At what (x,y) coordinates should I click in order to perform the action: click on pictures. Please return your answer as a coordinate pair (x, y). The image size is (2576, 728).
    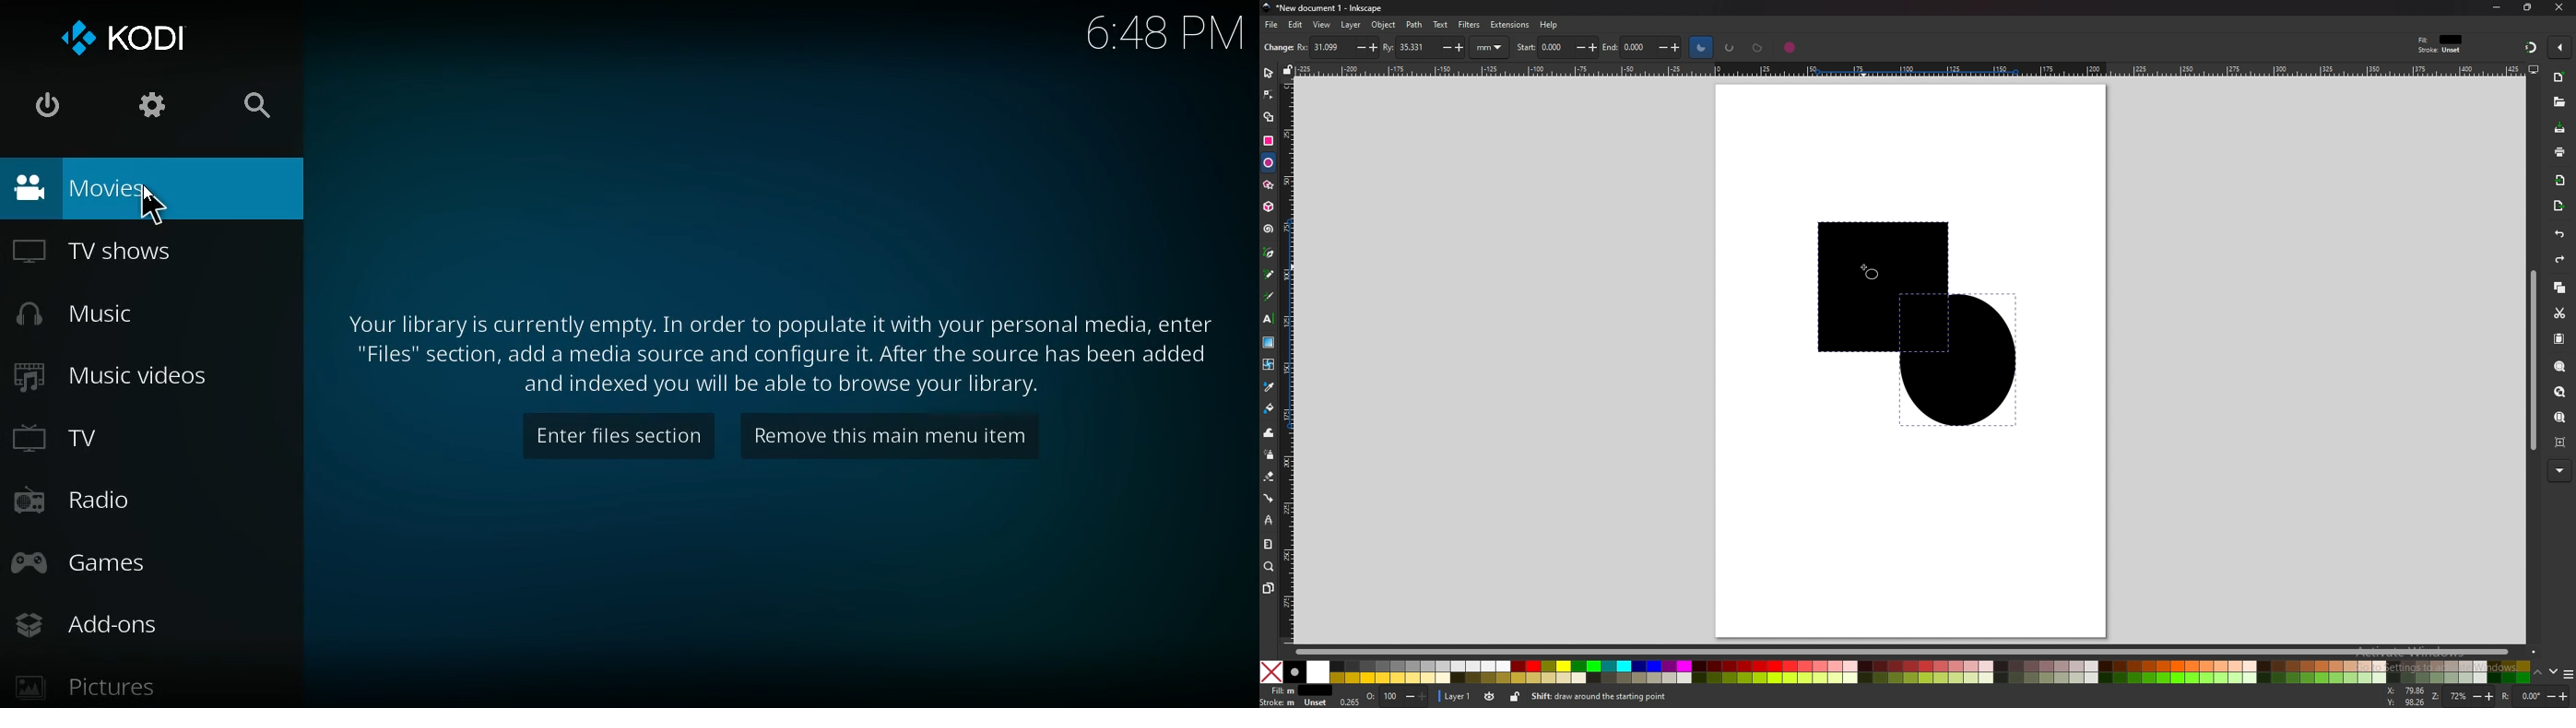
    Looking at the image, I should click on (153, 684).